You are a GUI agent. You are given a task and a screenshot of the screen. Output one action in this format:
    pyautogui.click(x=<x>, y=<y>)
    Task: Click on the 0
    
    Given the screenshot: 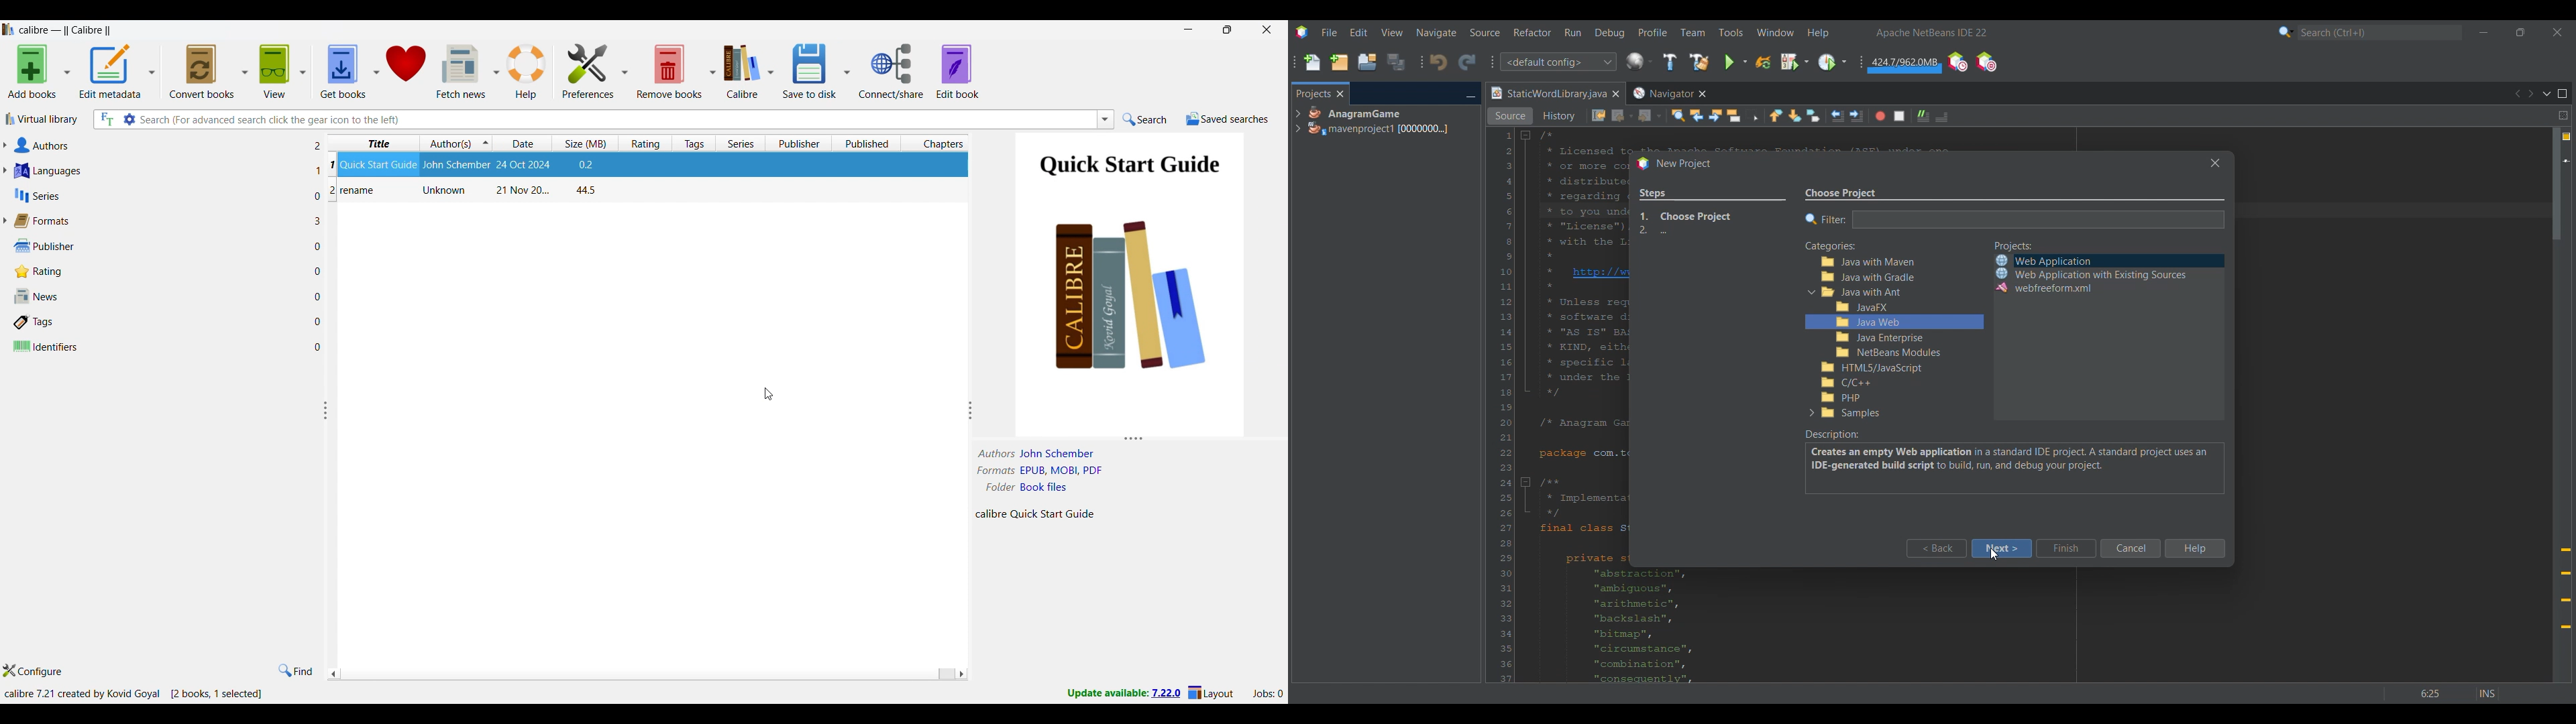 What is the action you would take?
    pyautogui.click(x=319, y=248)
    